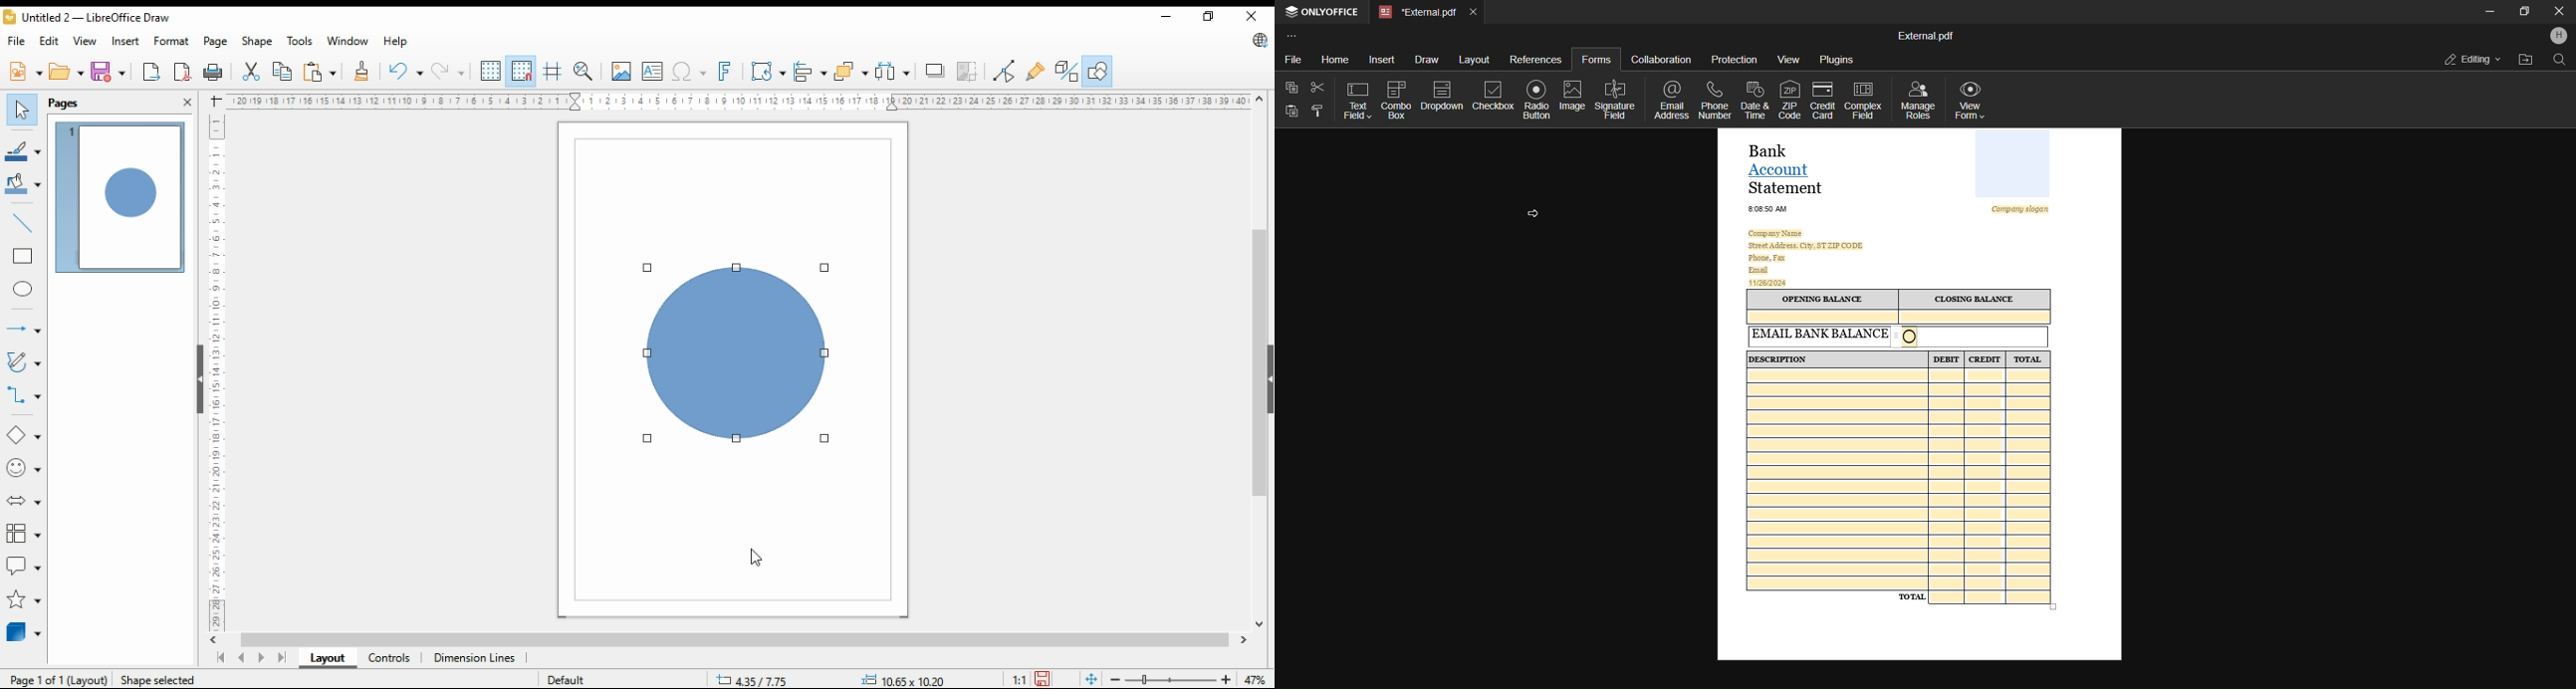 This screenshot has height=700, width=2576. Describe the element at coordinates (738, 101) in the screenshot. I see `Ruler` at that location.